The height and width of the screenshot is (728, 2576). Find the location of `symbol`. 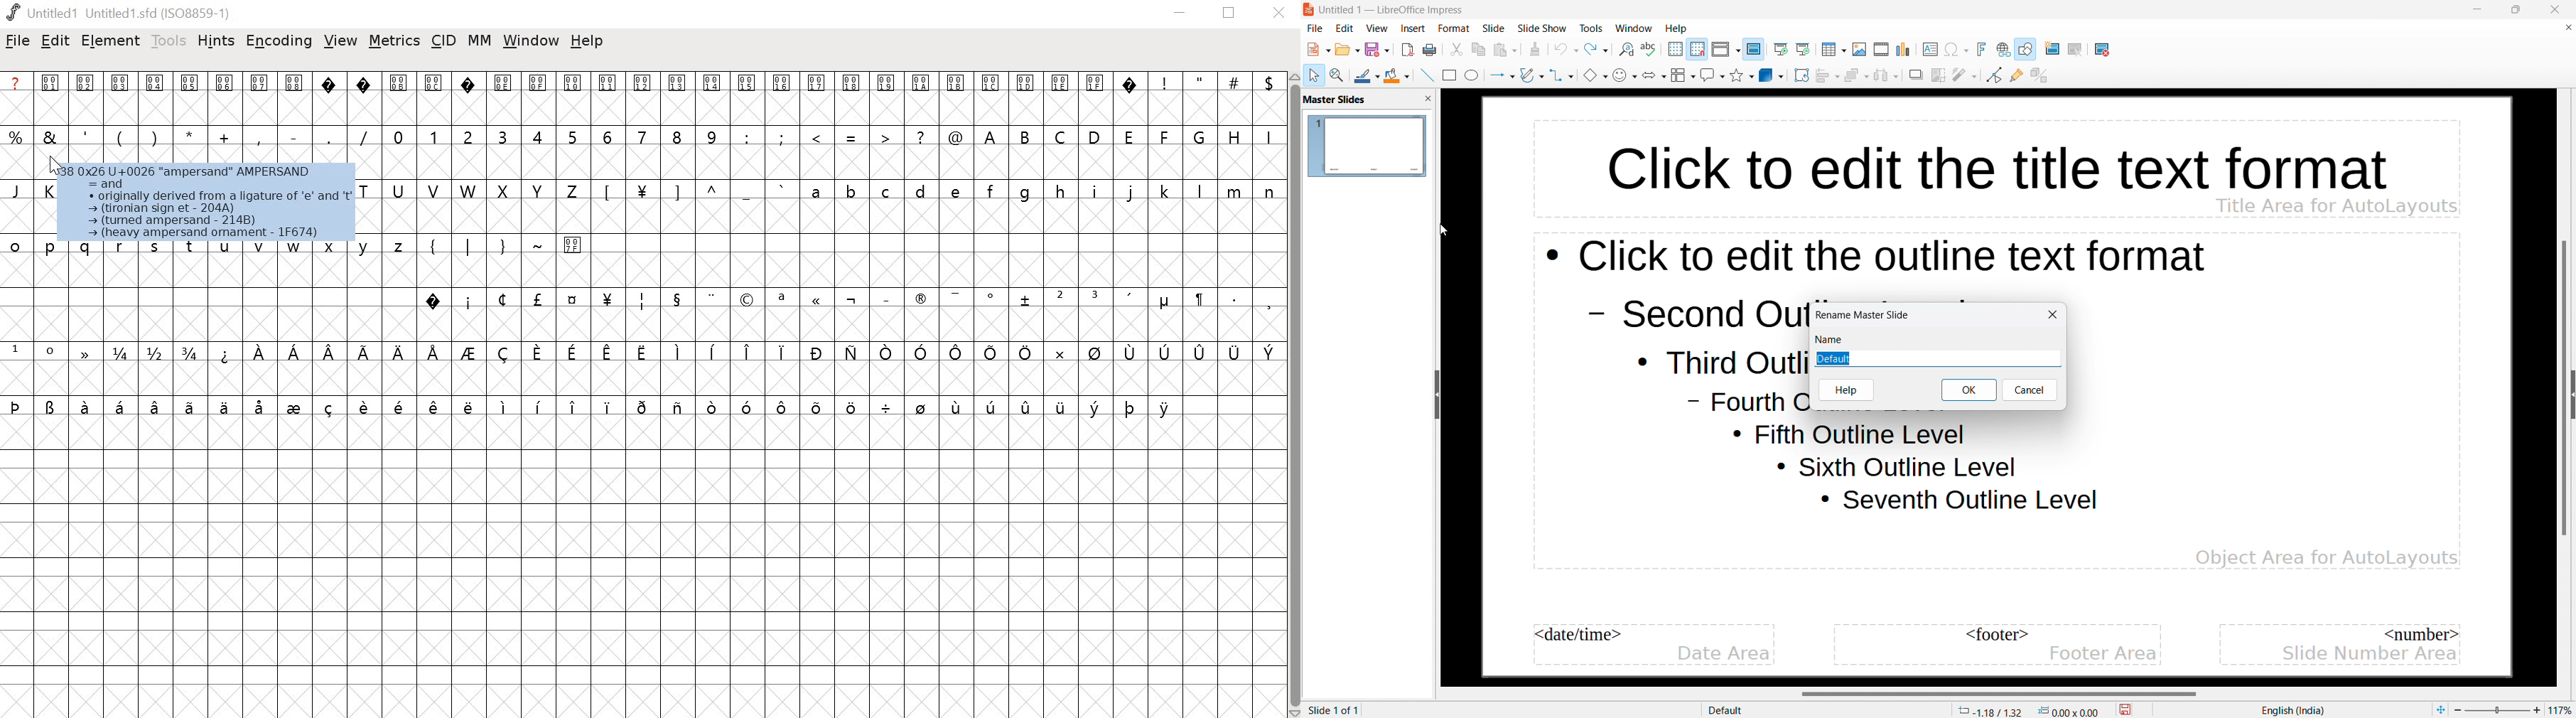

symbol is located at coordinates (679, 406).